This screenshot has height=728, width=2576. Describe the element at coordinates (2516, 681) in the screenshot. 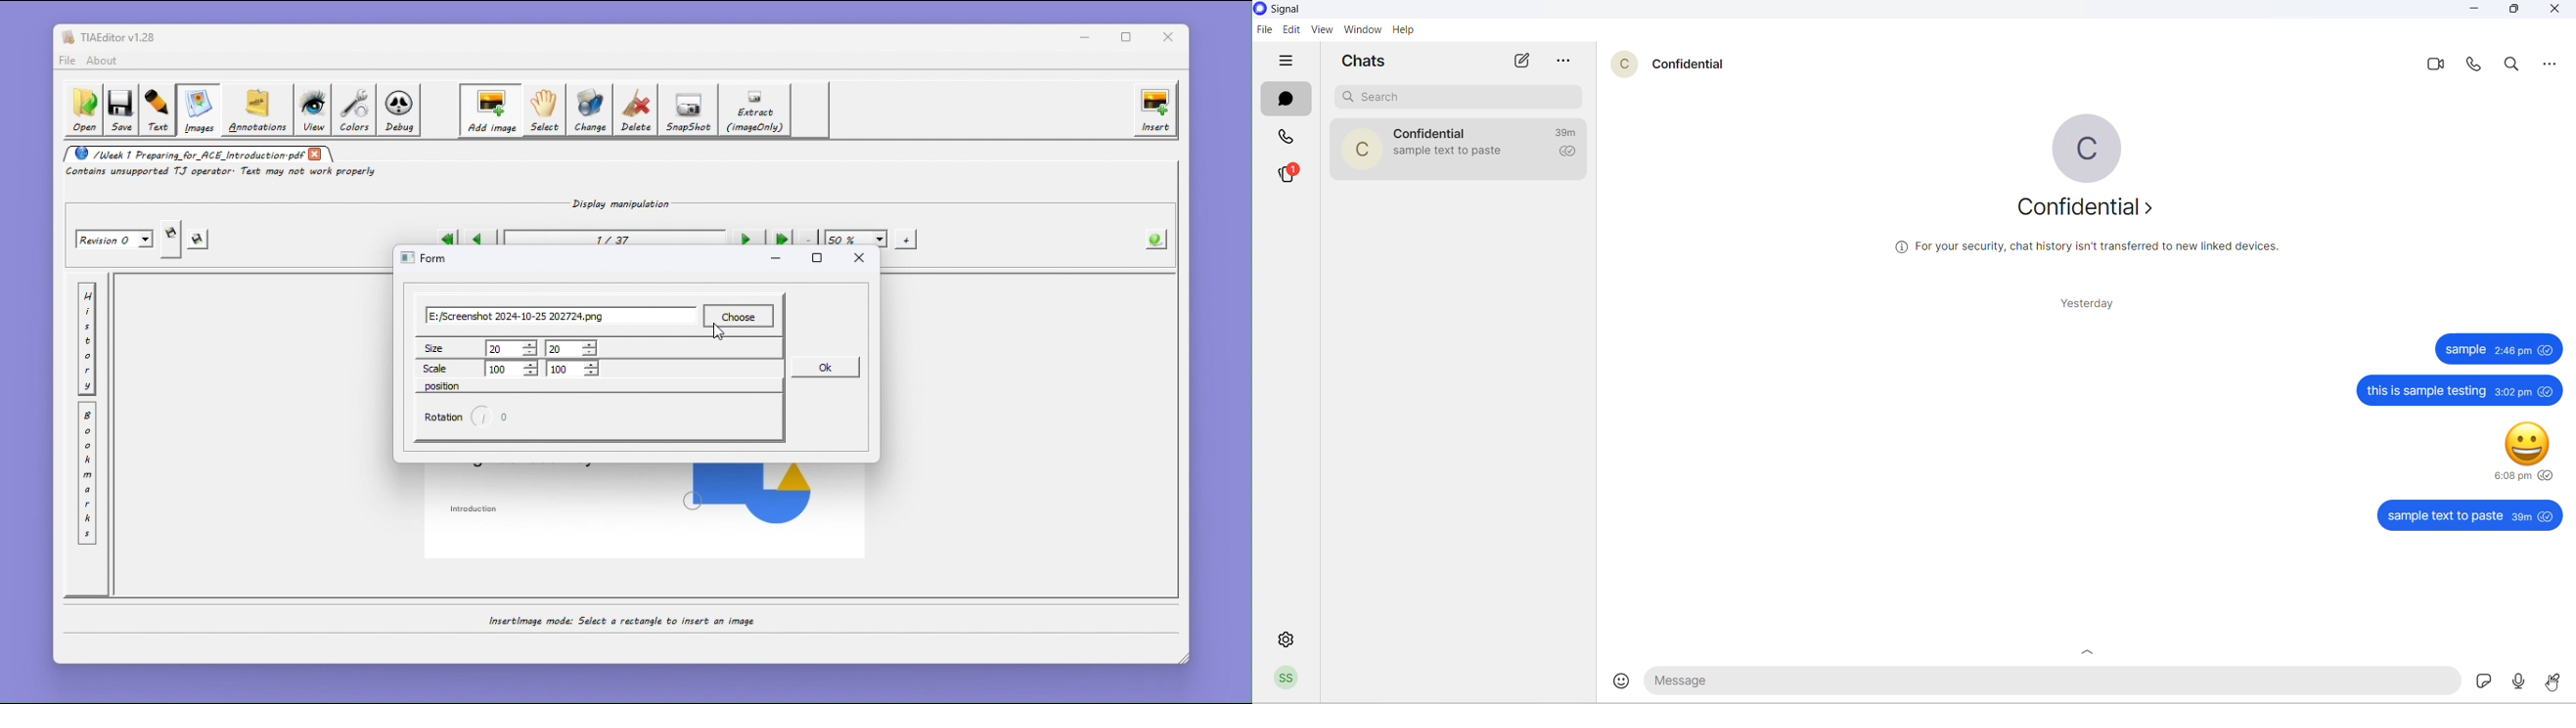

I see `voice note` at that location.